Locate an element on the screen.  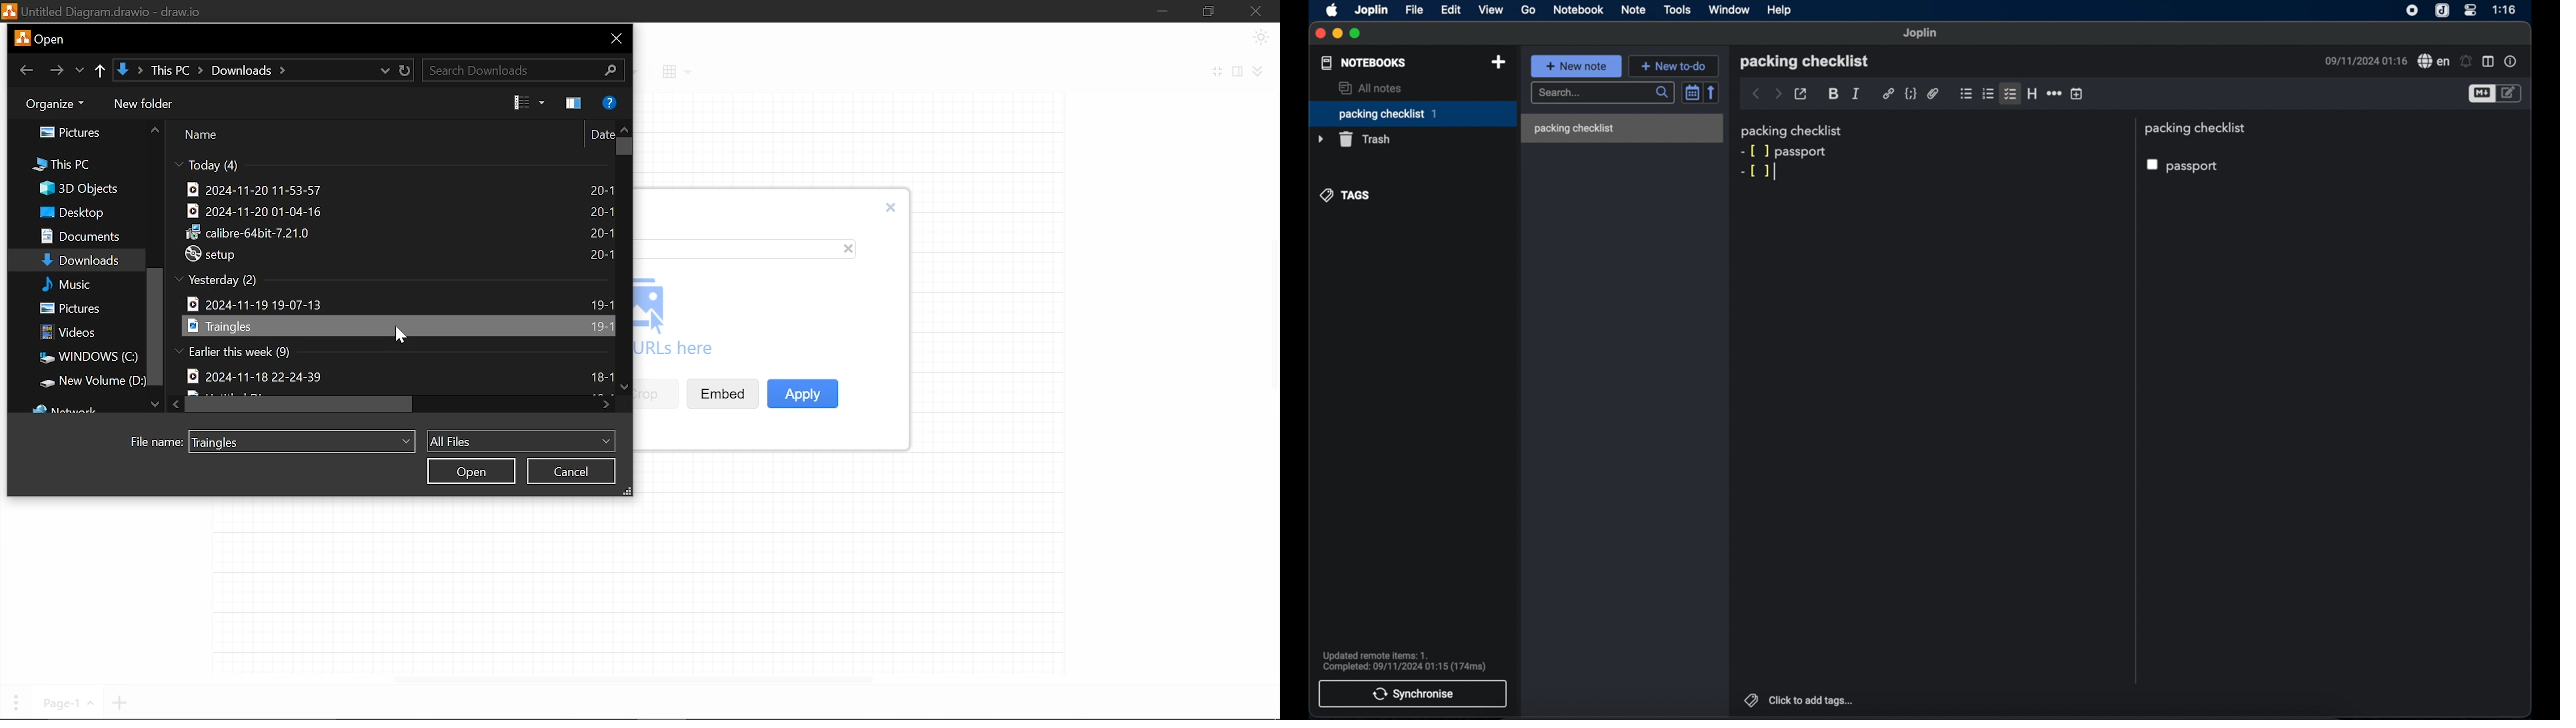
Traingles is located at coordinates (231, 326).